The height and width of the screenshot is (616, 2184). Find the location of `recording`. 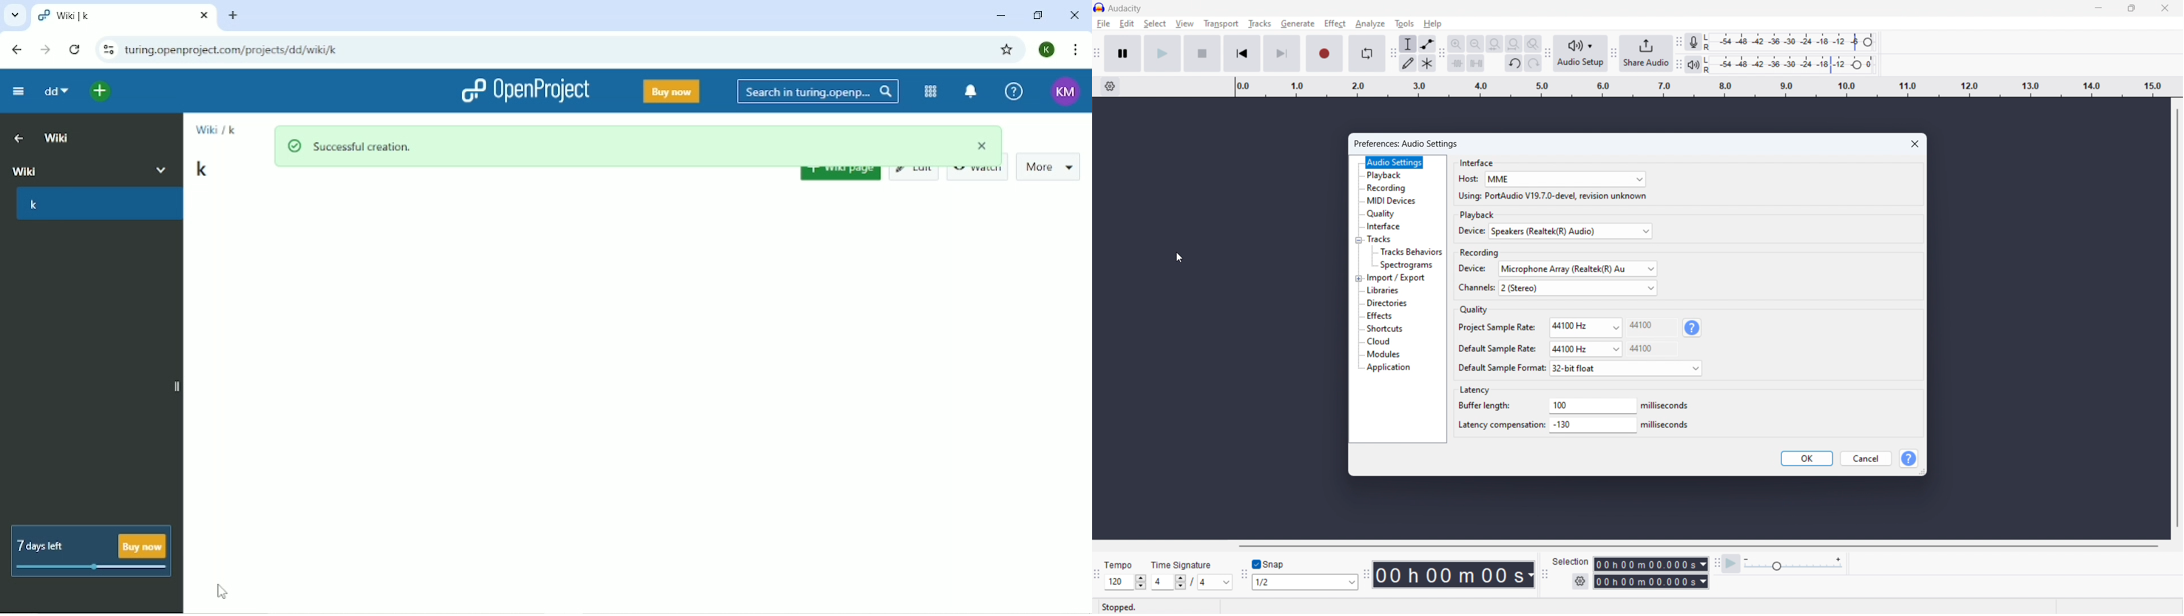

recording is located at coordinates (1387, 188).